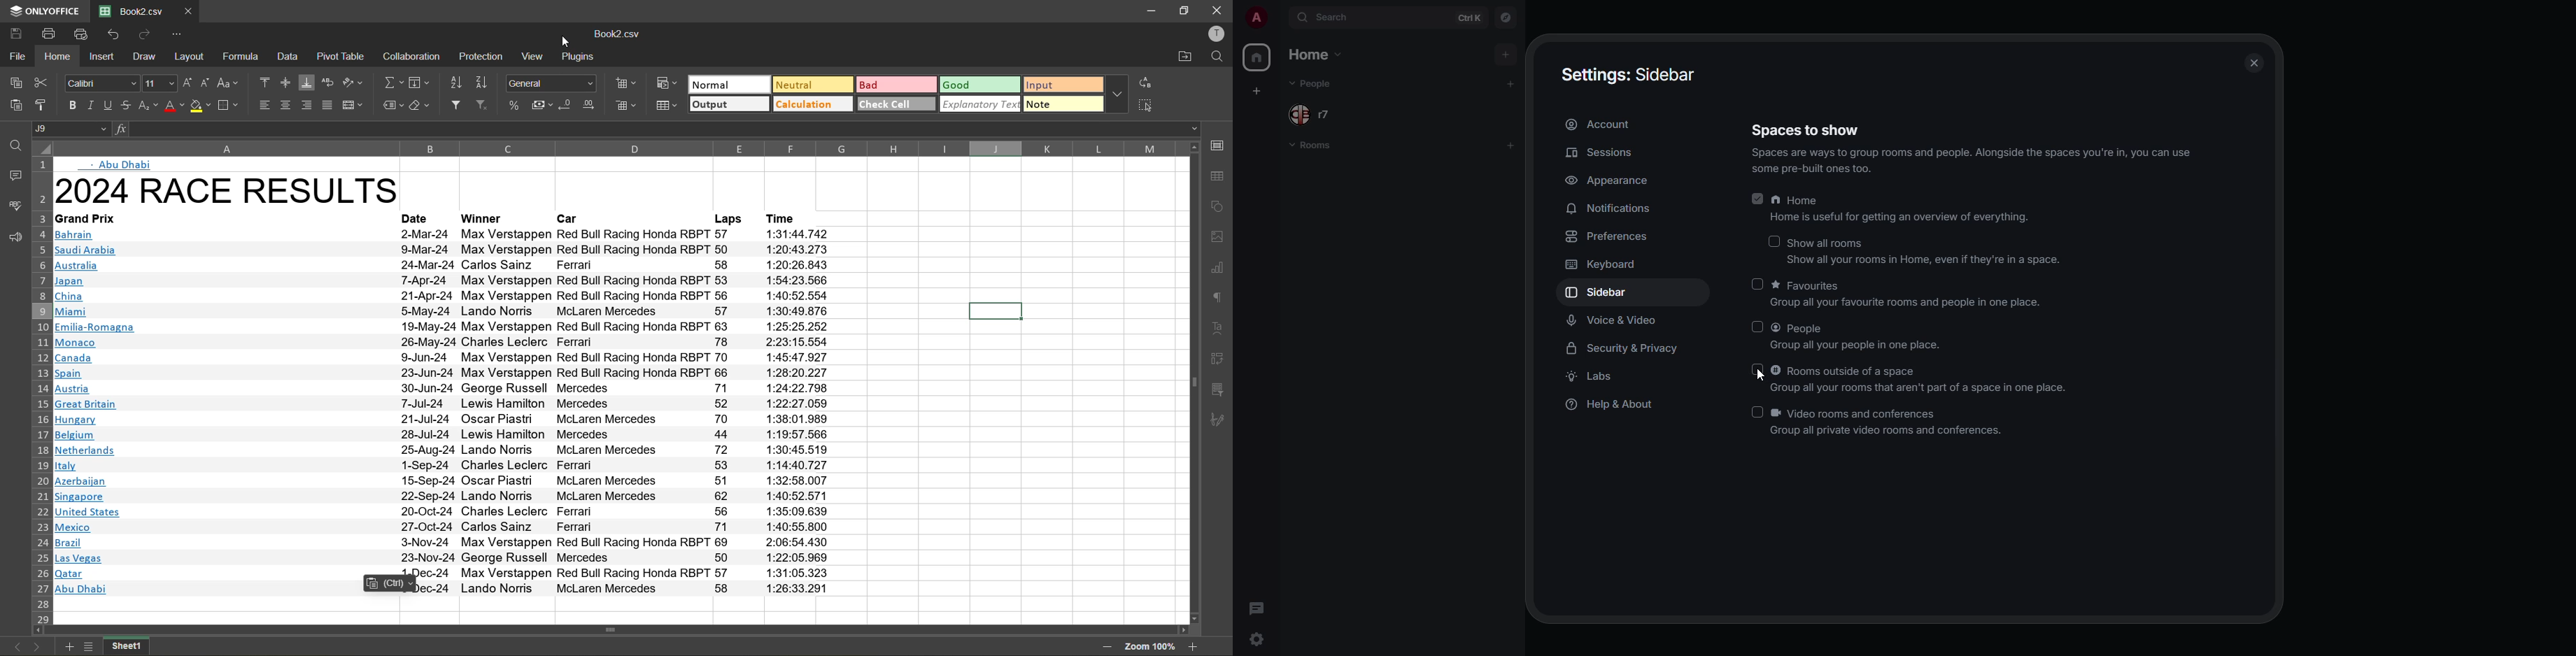 The width and height of the screenshot is (2576, 672). I want to click on sort descending, so click(480, 83).